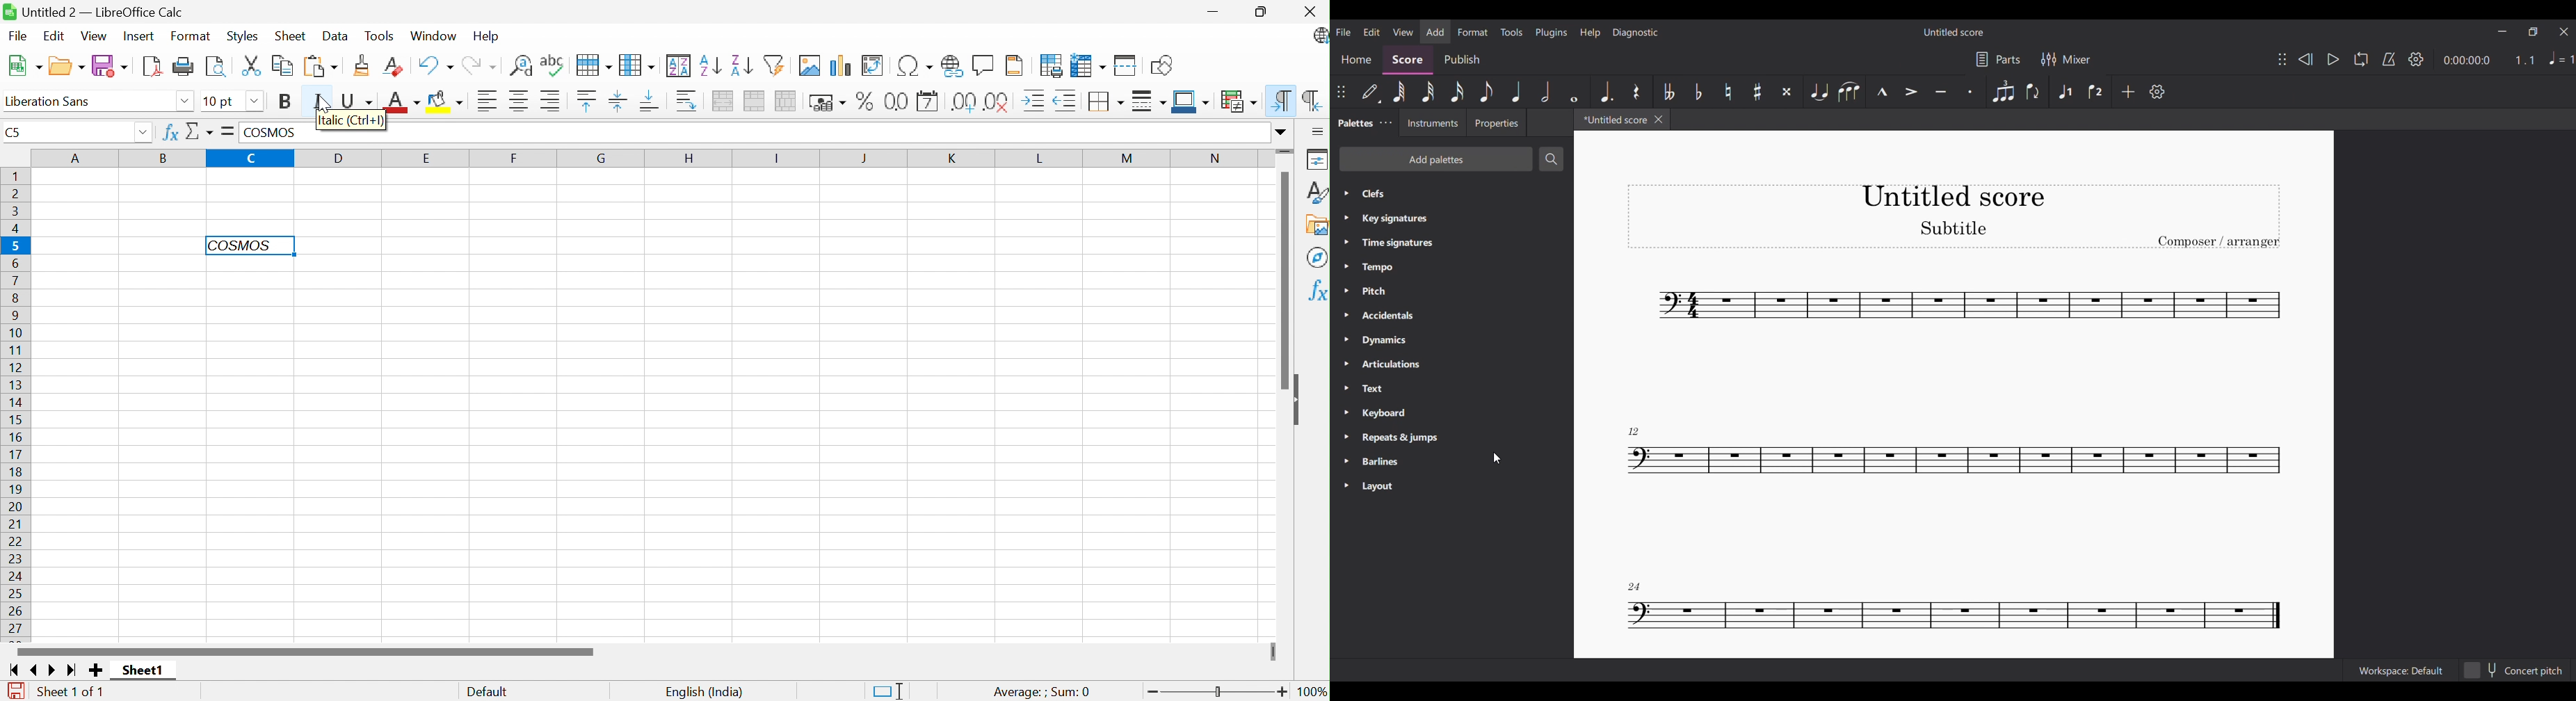 Image resolution: width=2576 pixels, height=728 pixels. I want to click on Add decimal place, so click(963, 102).